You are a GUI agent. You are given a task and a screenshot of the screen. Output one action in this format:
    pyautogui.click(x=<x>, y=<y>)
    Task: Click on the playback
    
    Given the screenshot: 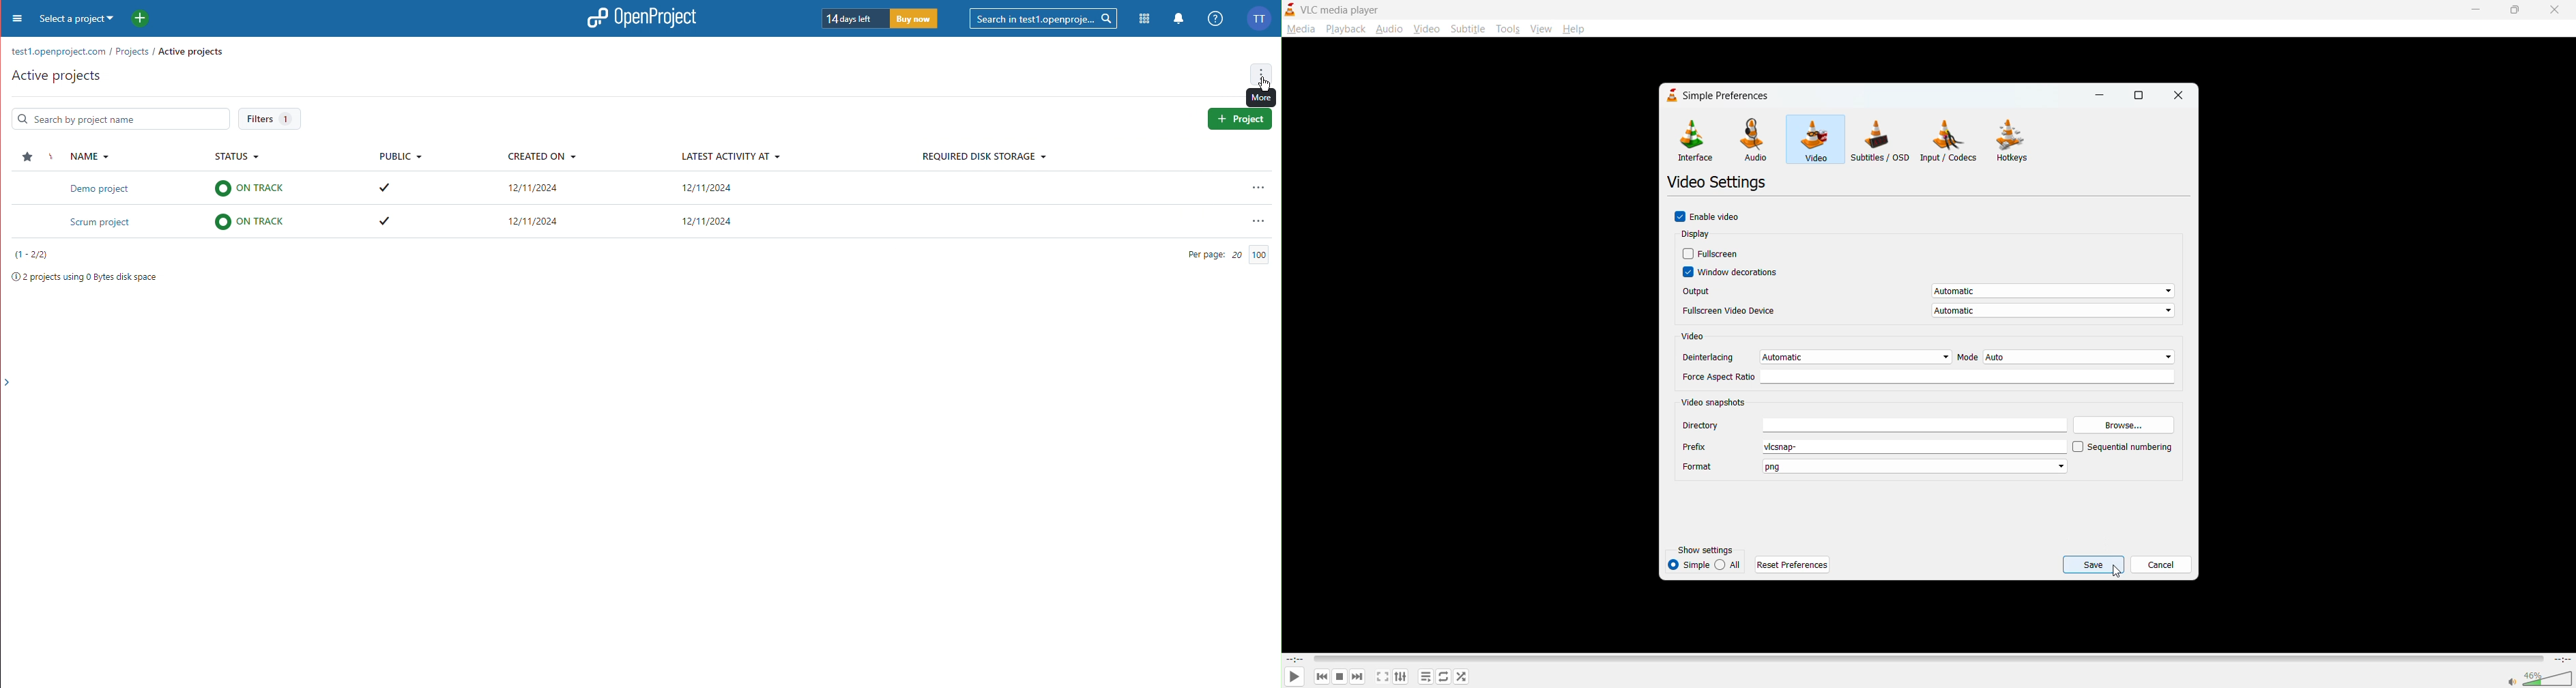 What is the action you would take?
    pyautogui.click(x=1346, y=29)
    